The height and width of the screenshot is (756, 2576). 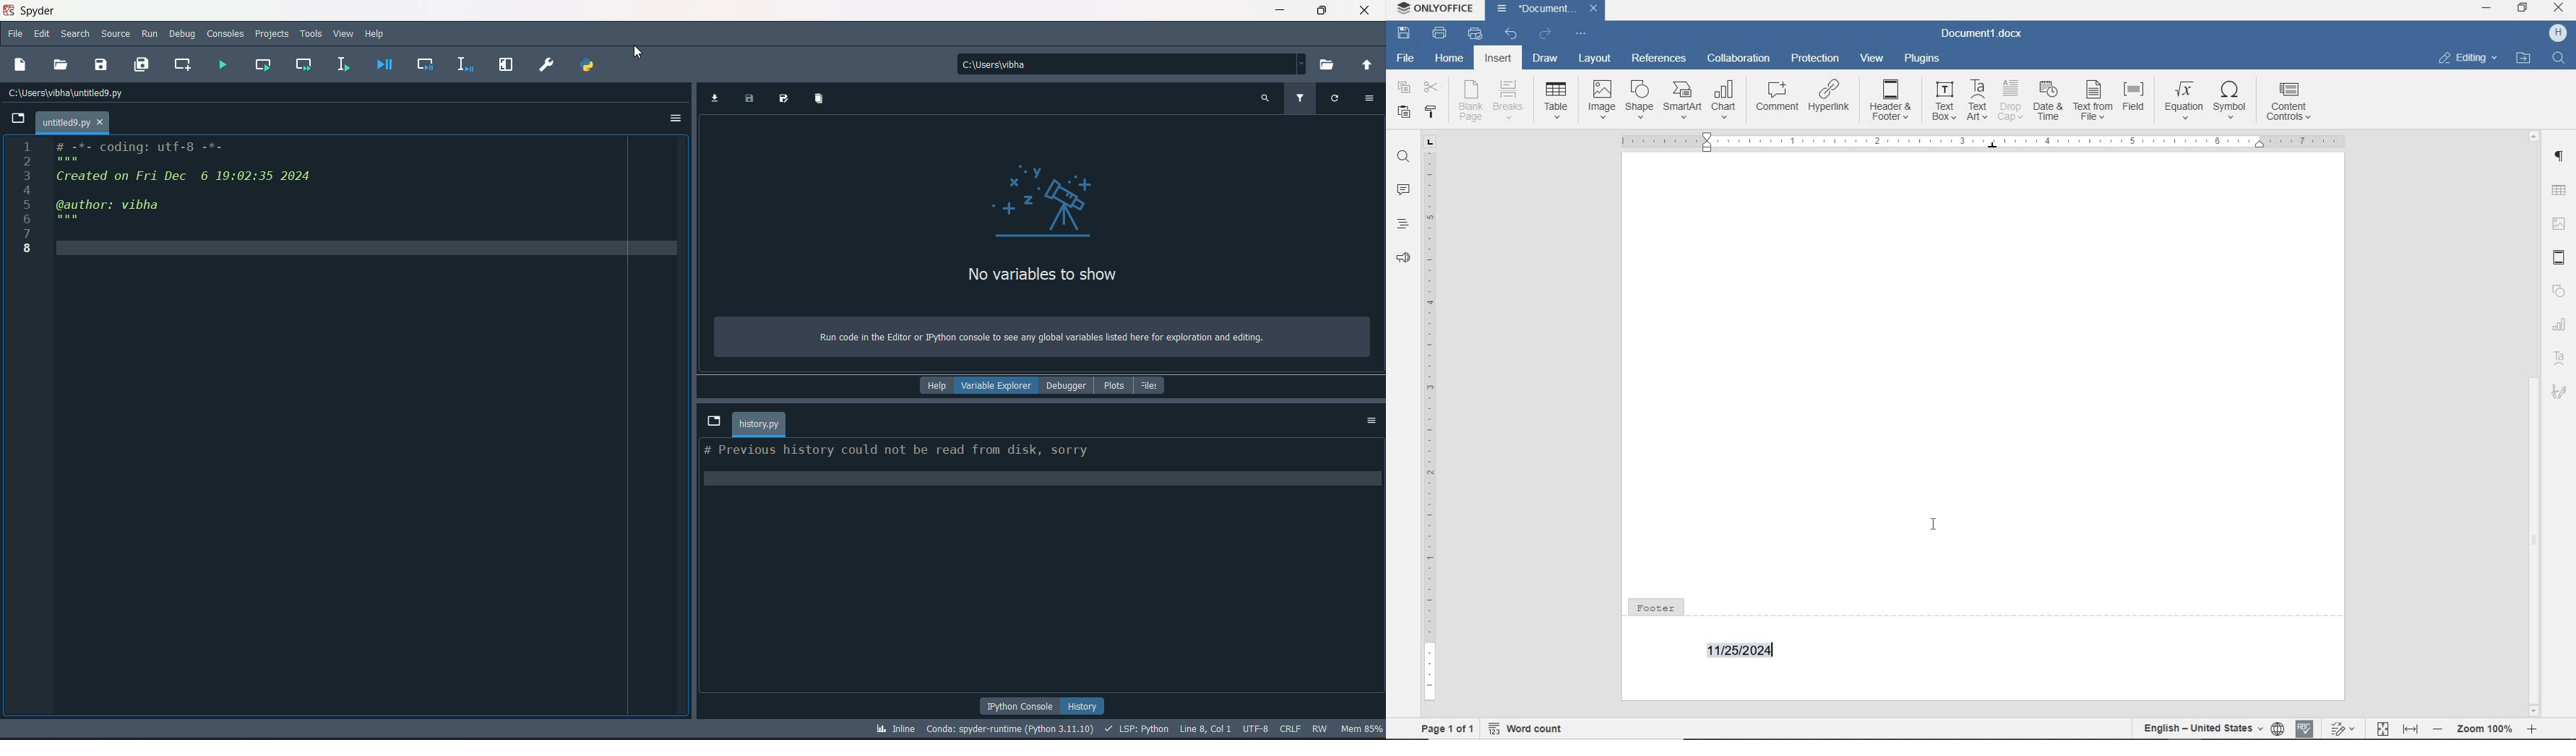 I want to click on text, so click(x=1033, y=337).